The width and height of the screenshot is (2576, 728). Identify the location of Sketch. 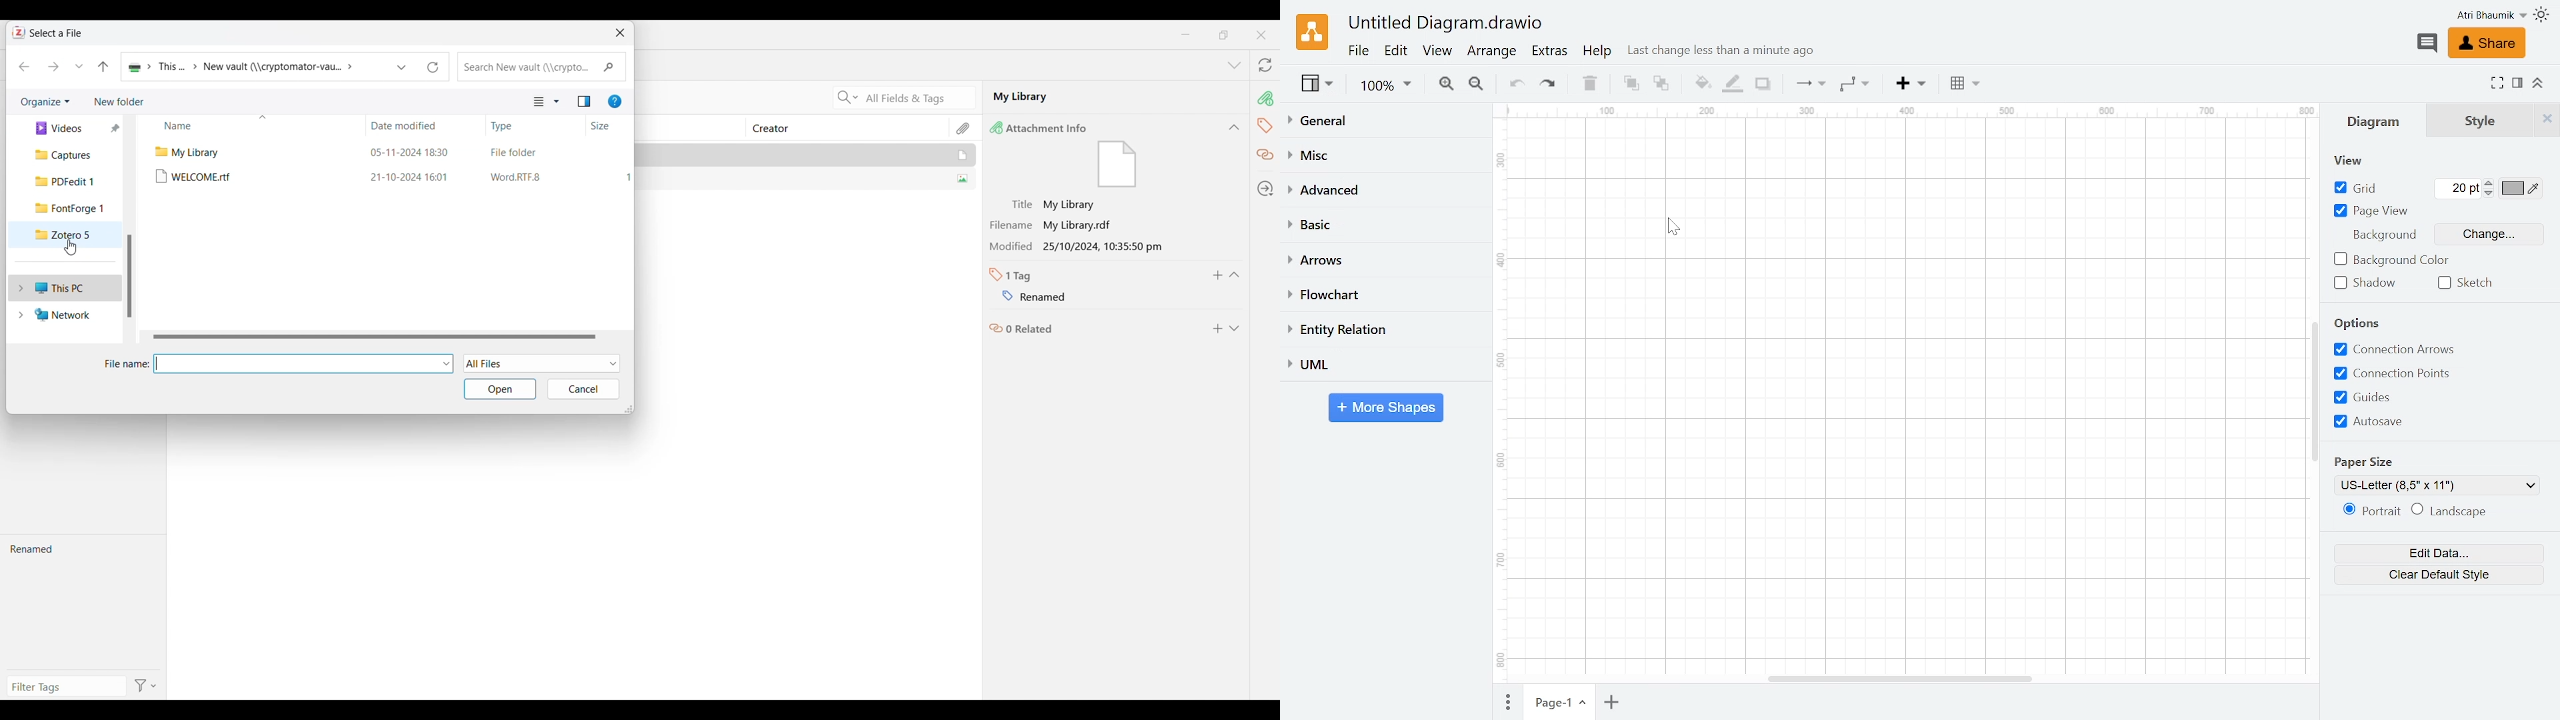
(2463, 282).